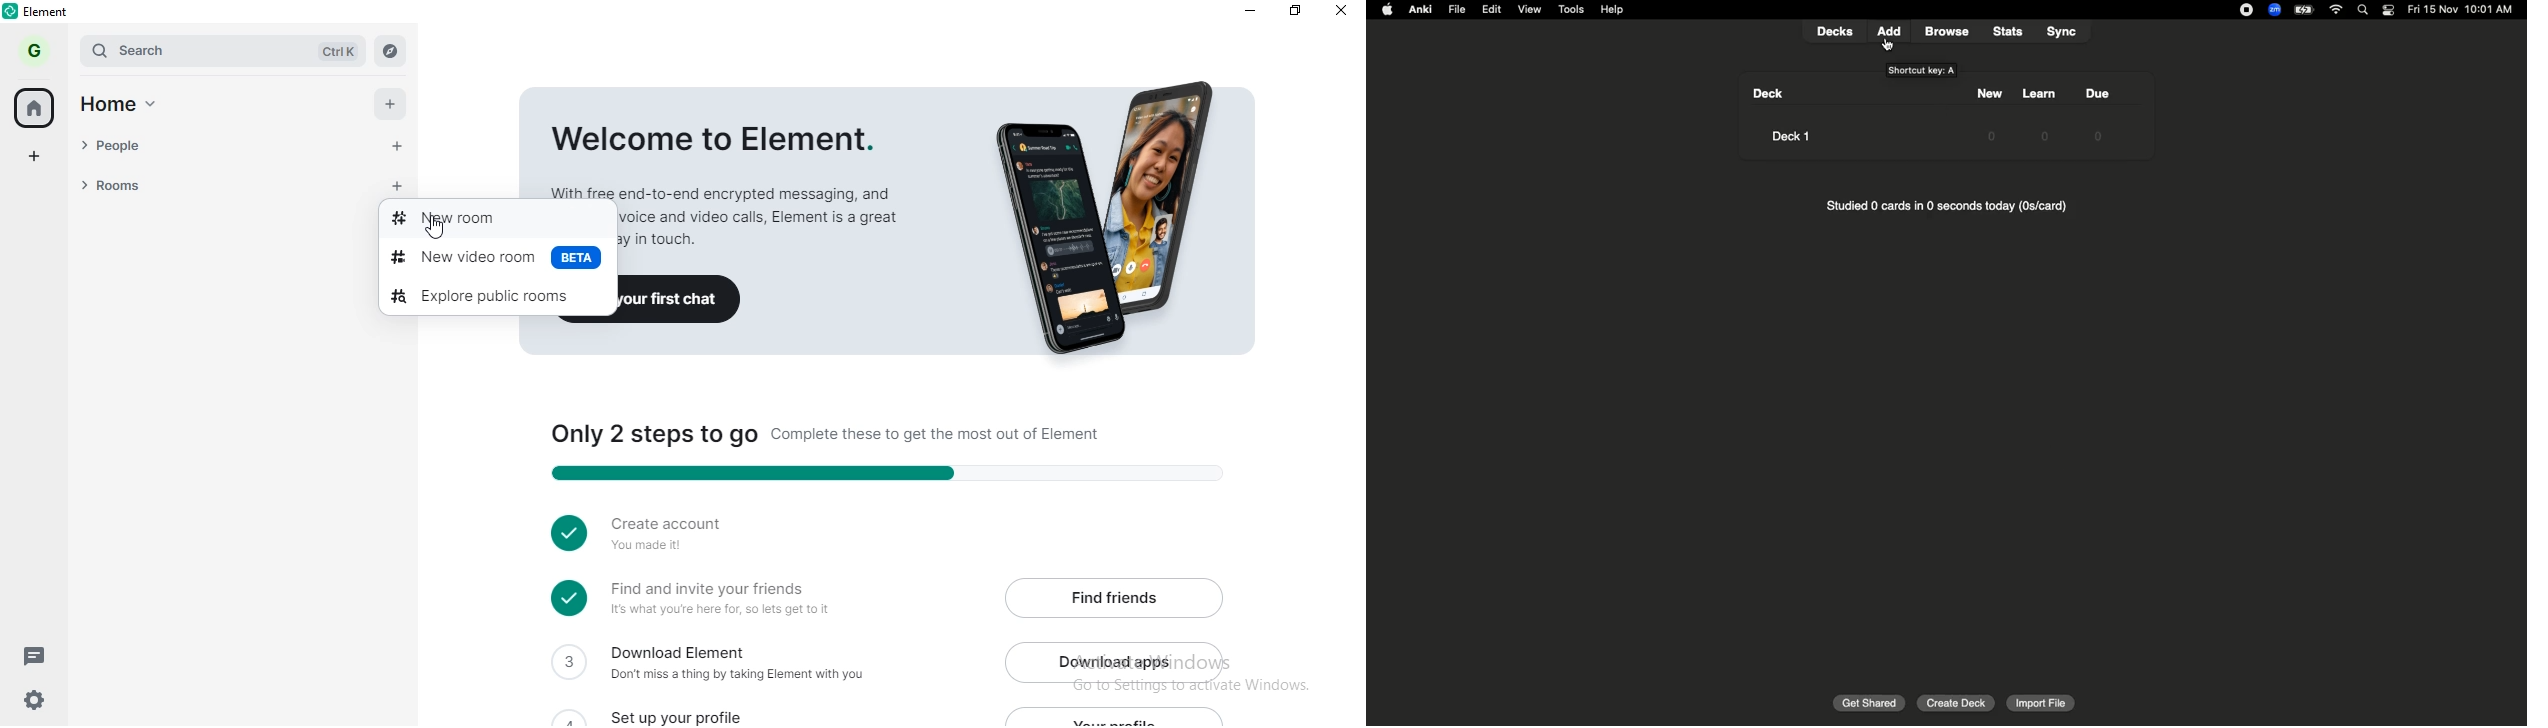 The image size is (2548, 728). I want to click on Internet, so click(2338, 10).